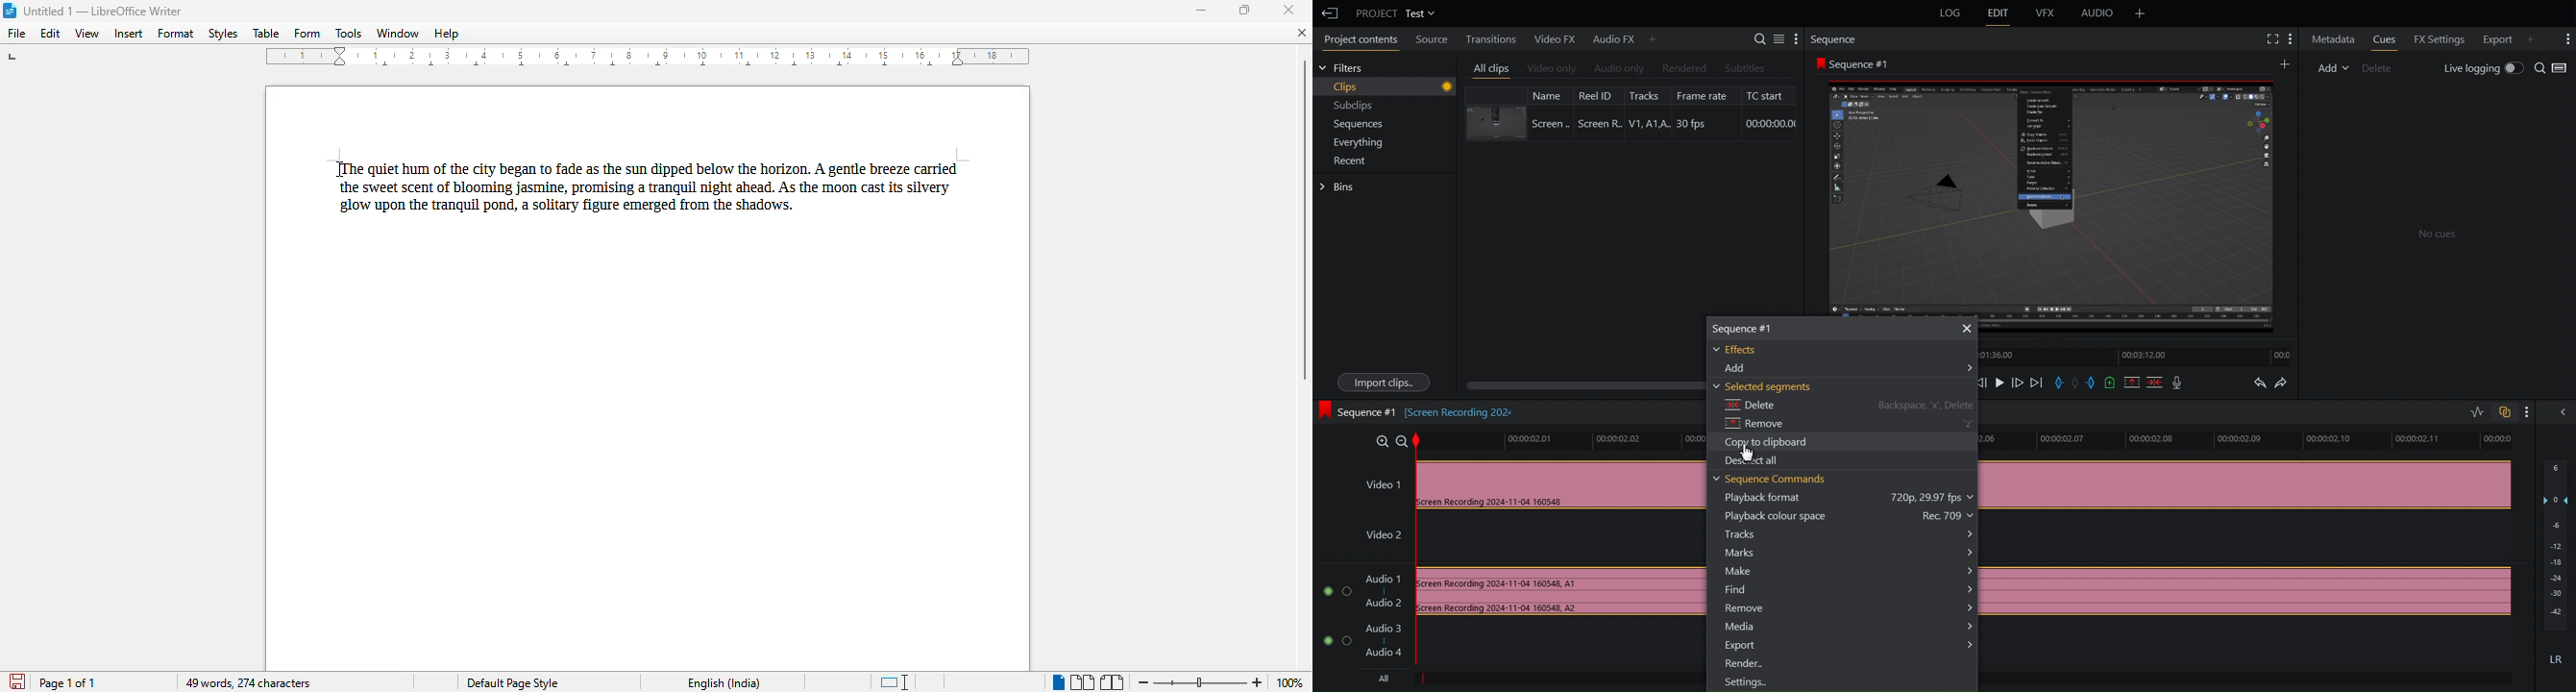 The width and height of the screenshot is (2576, 700). Describe the element at coordinates (2259, 384) in the screenshot. I see `Undo` at that location.